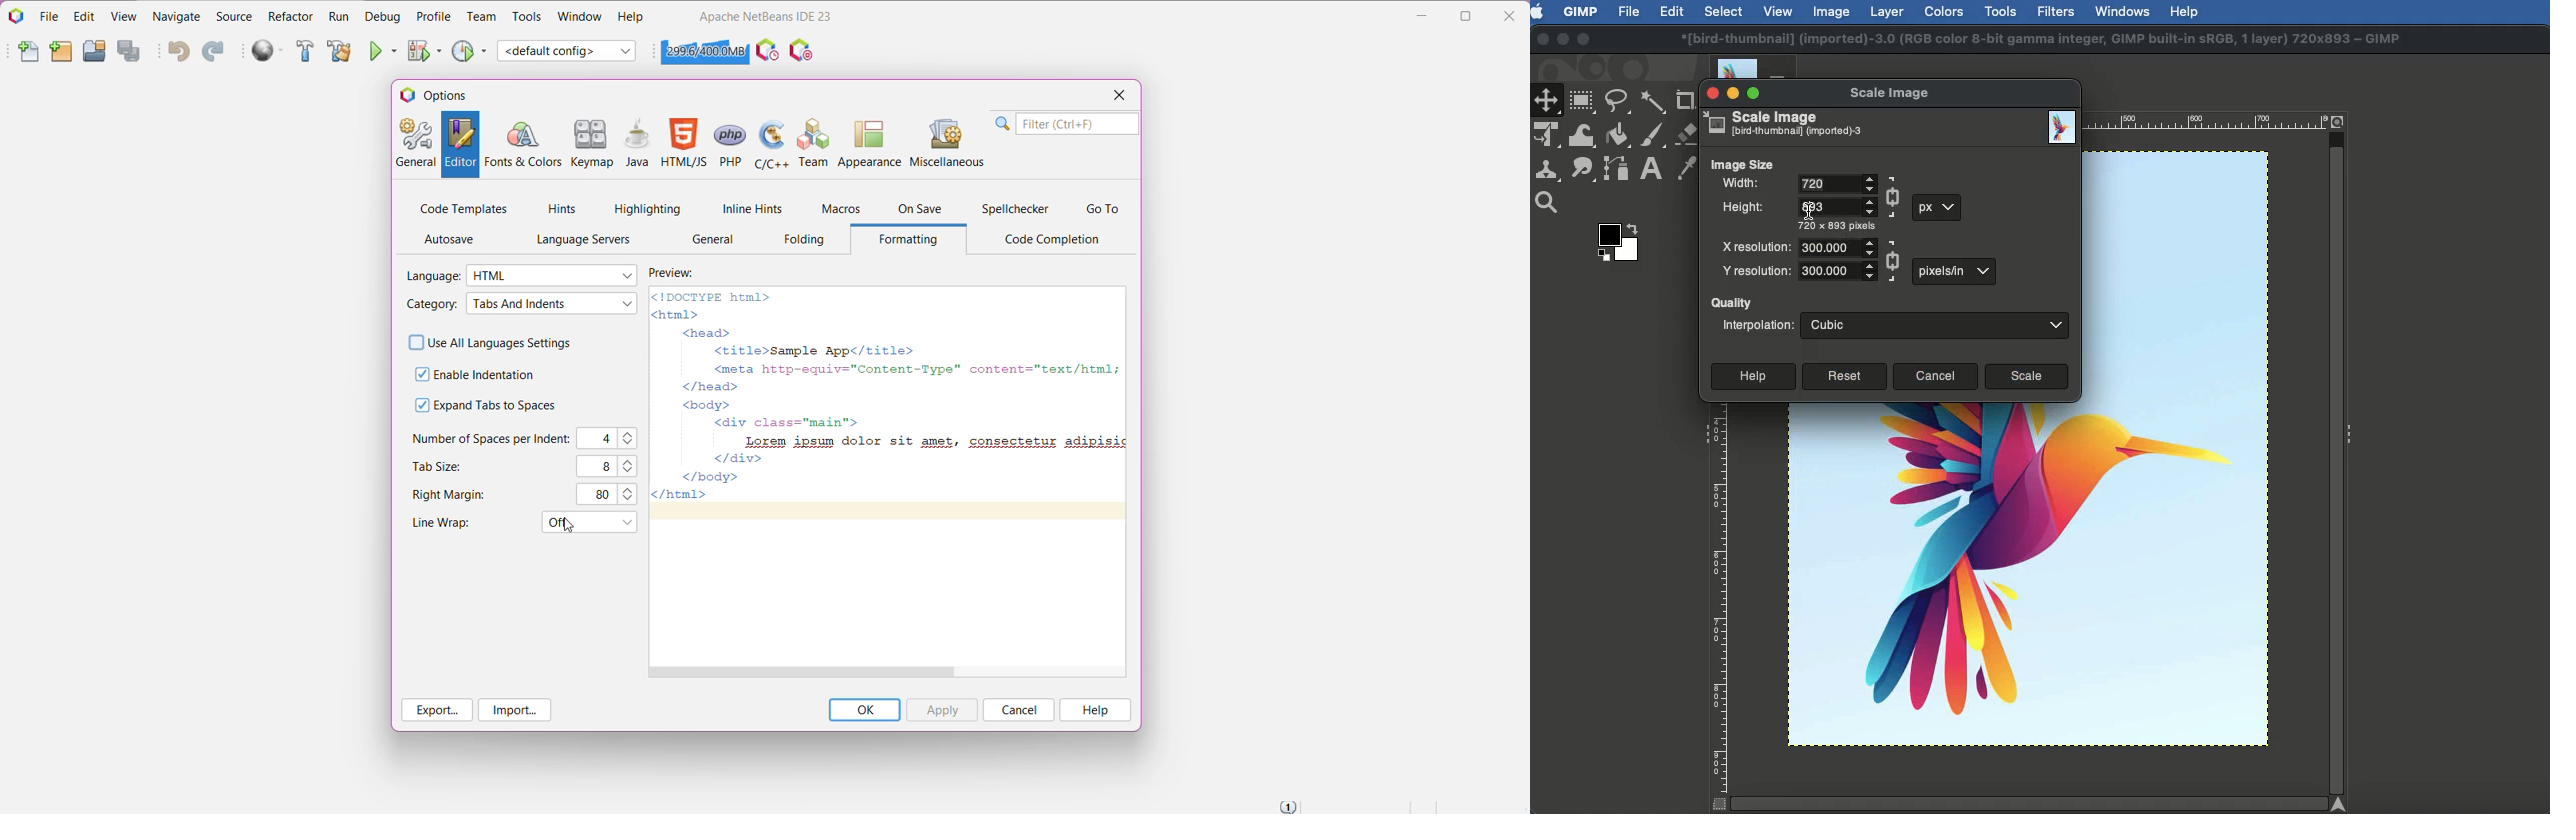 This screenshot has width=2576, height=840. Describe the element at coordinates (914, 240) in the screenshot. I see `Formatting Tab opened` at that location.